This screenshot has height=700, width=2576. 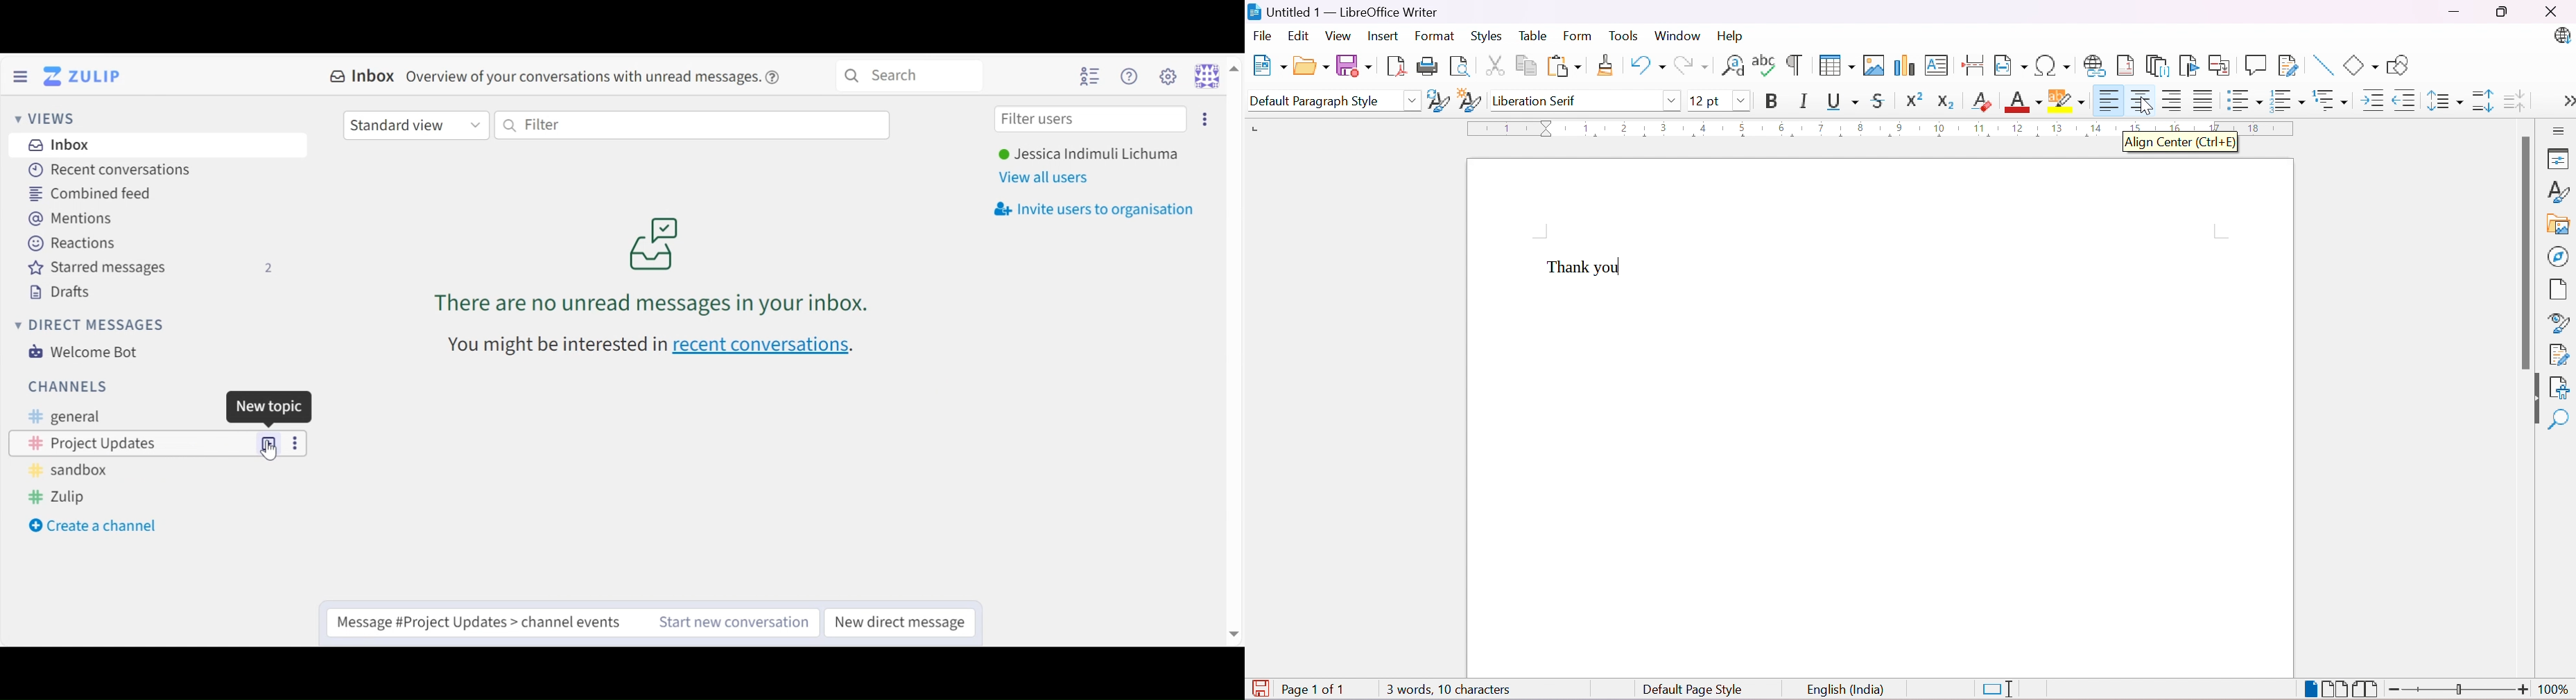 What do you see at coordinates (95, 527) in the screenshot?
I see `Create a channel` at bounding box center [95, 527].